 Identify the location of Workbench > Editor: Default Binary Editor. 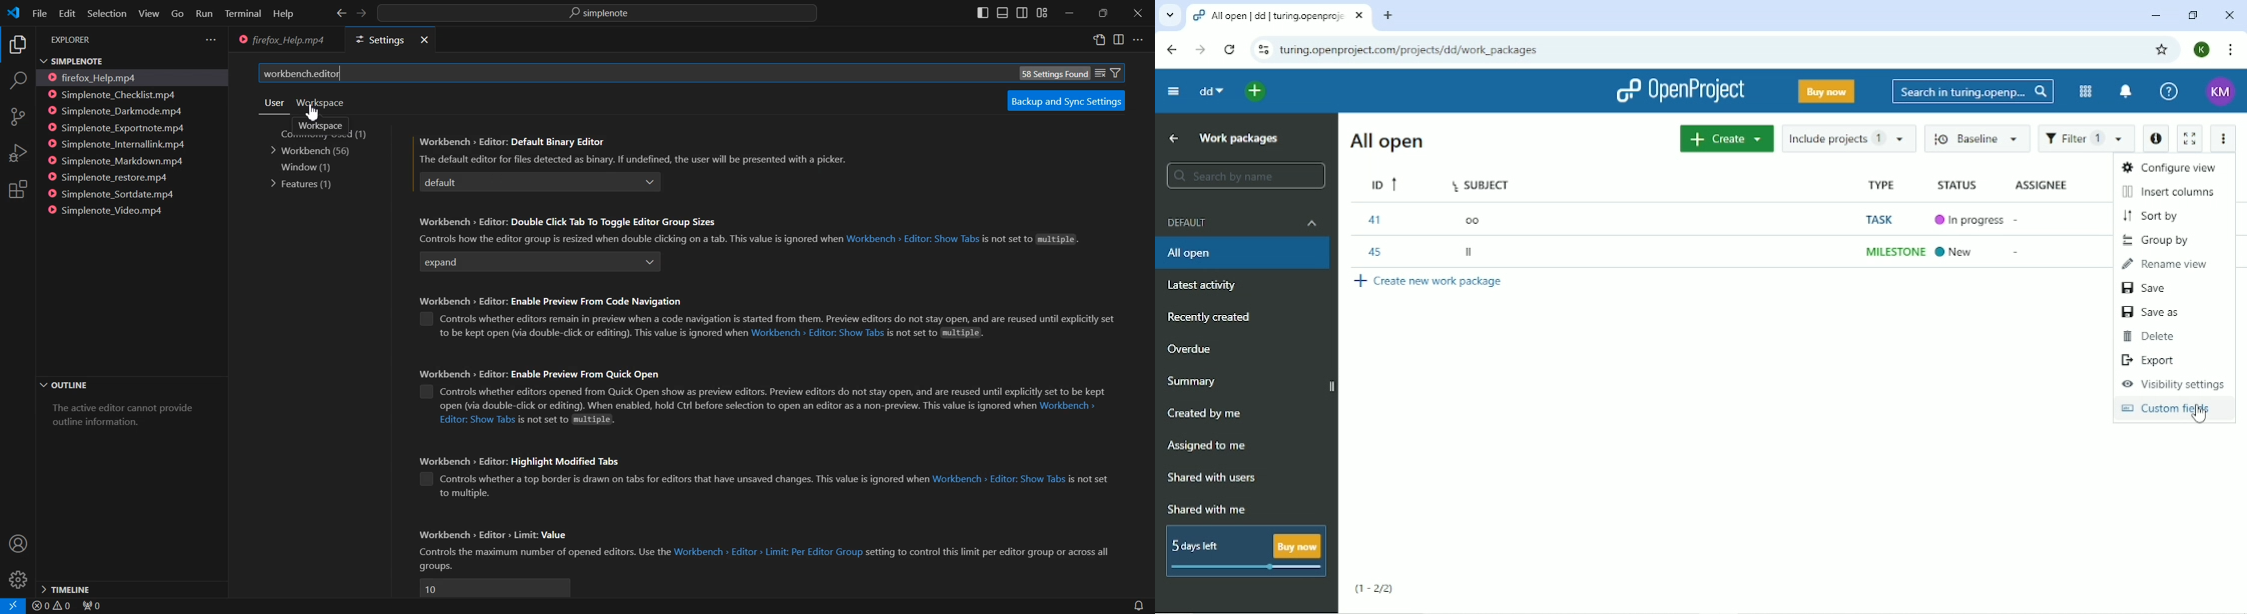
(515, 141).